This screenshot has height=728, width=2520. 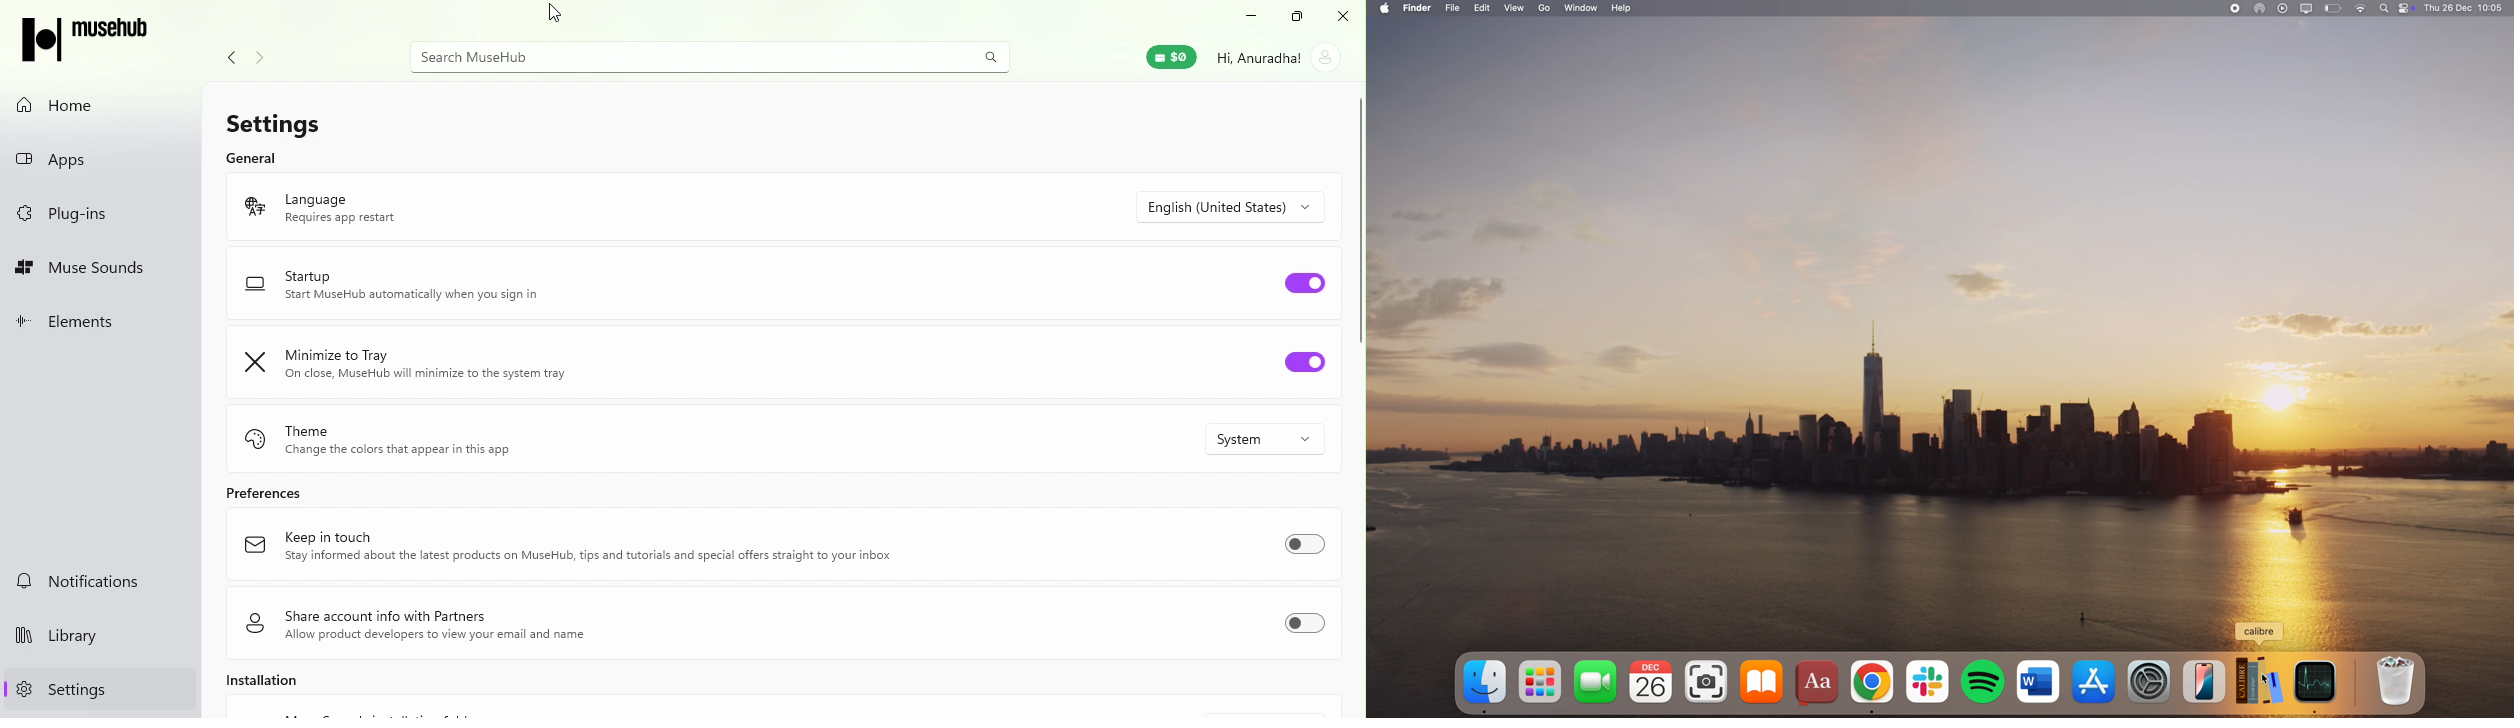 What do you see at coordinates (620, 548) in the screenshot?
I see `Keep in touch` at bounding box center [620, 548].